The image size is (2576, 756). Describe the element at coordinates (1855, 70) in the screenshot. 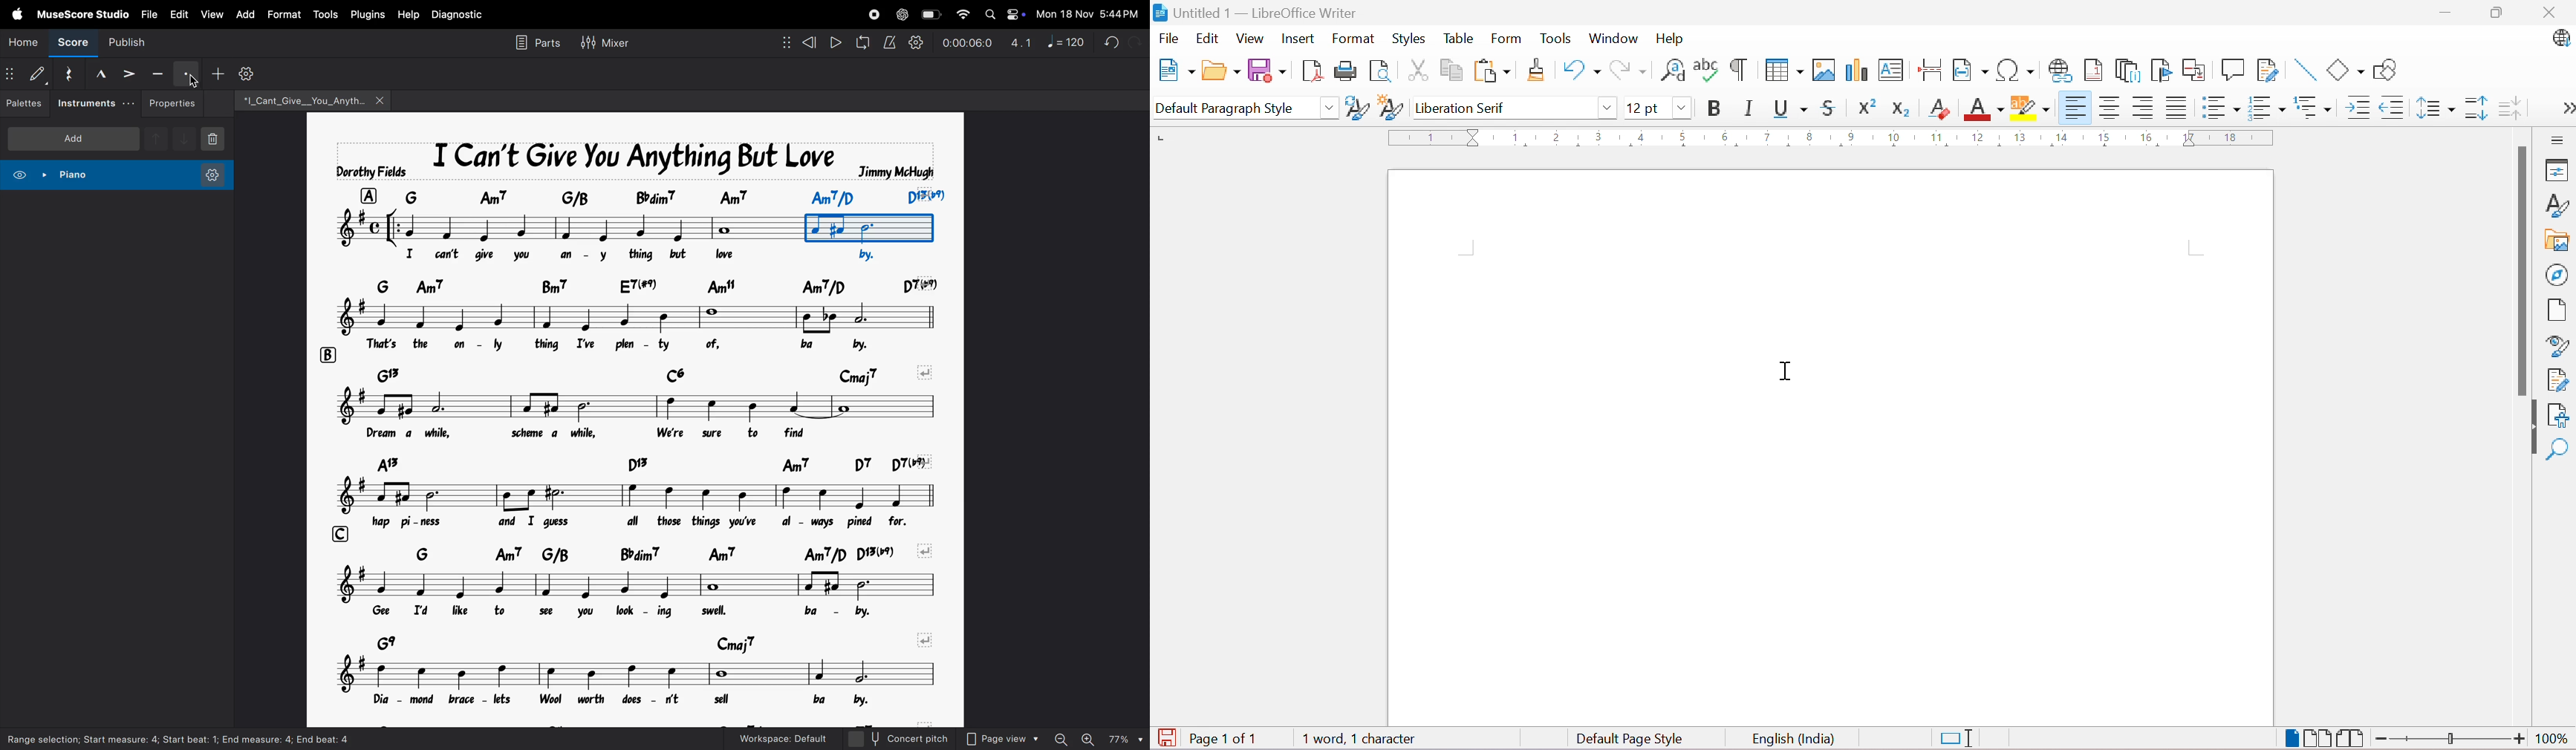

I see `Insert Chart` at that location.